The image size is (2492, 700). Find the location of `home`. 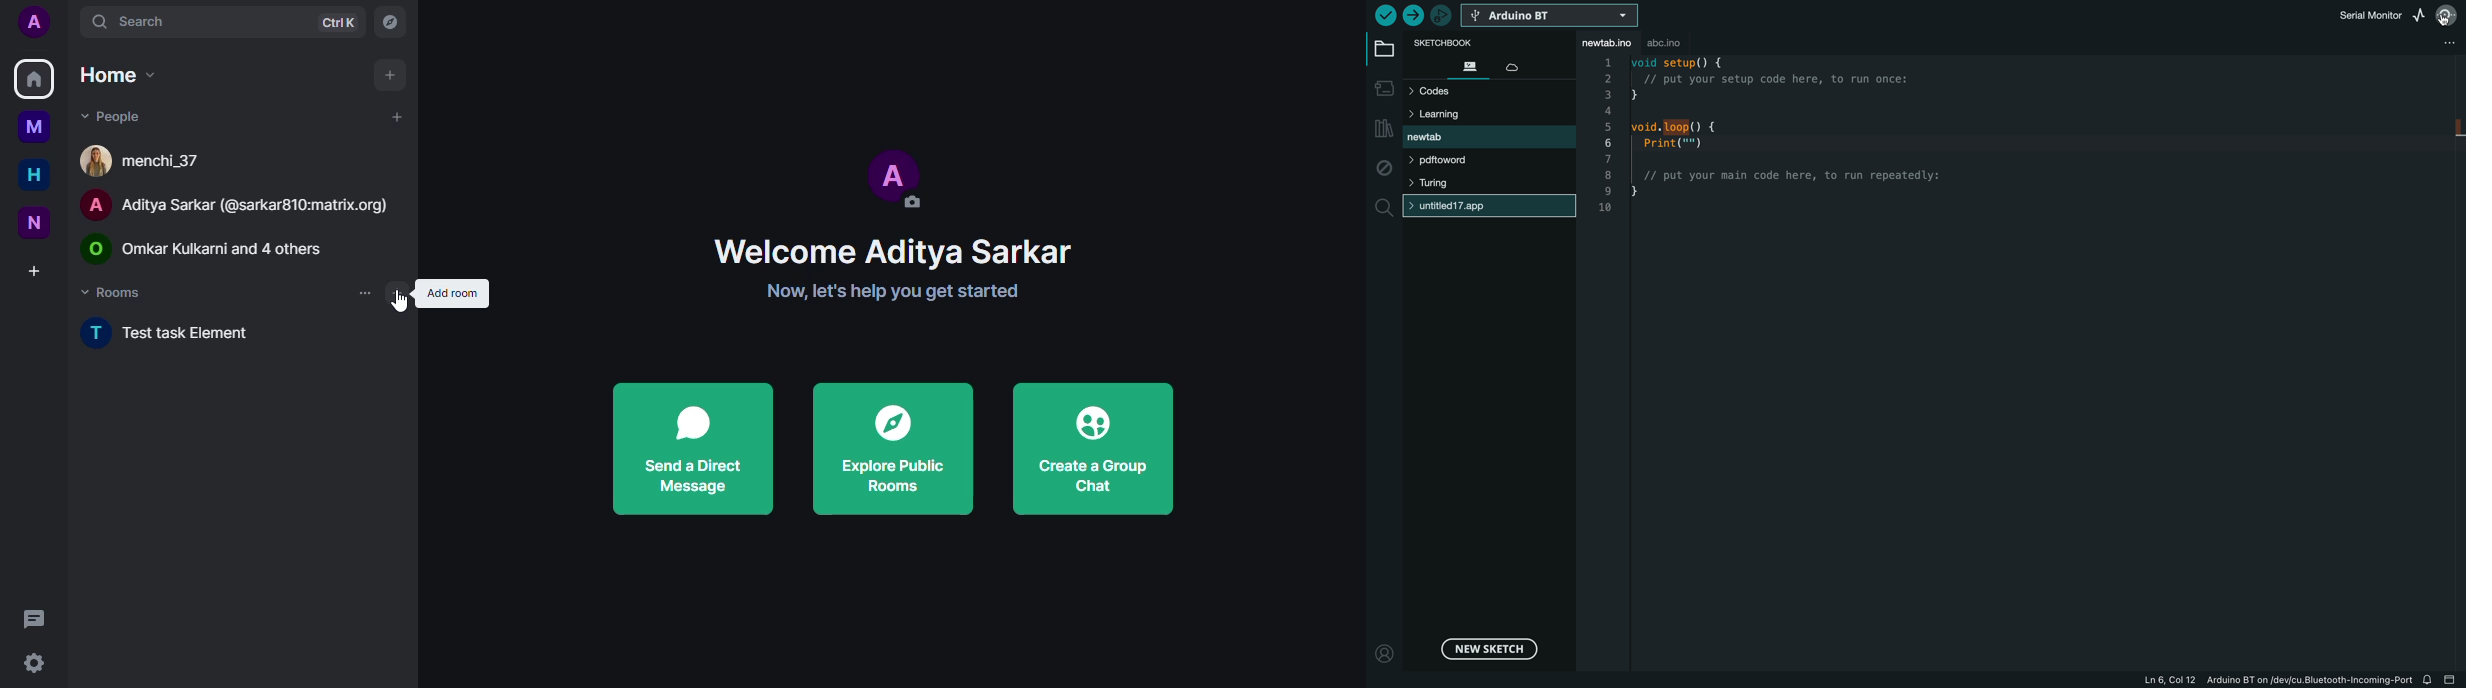

home is located at coordinates (28, 175).